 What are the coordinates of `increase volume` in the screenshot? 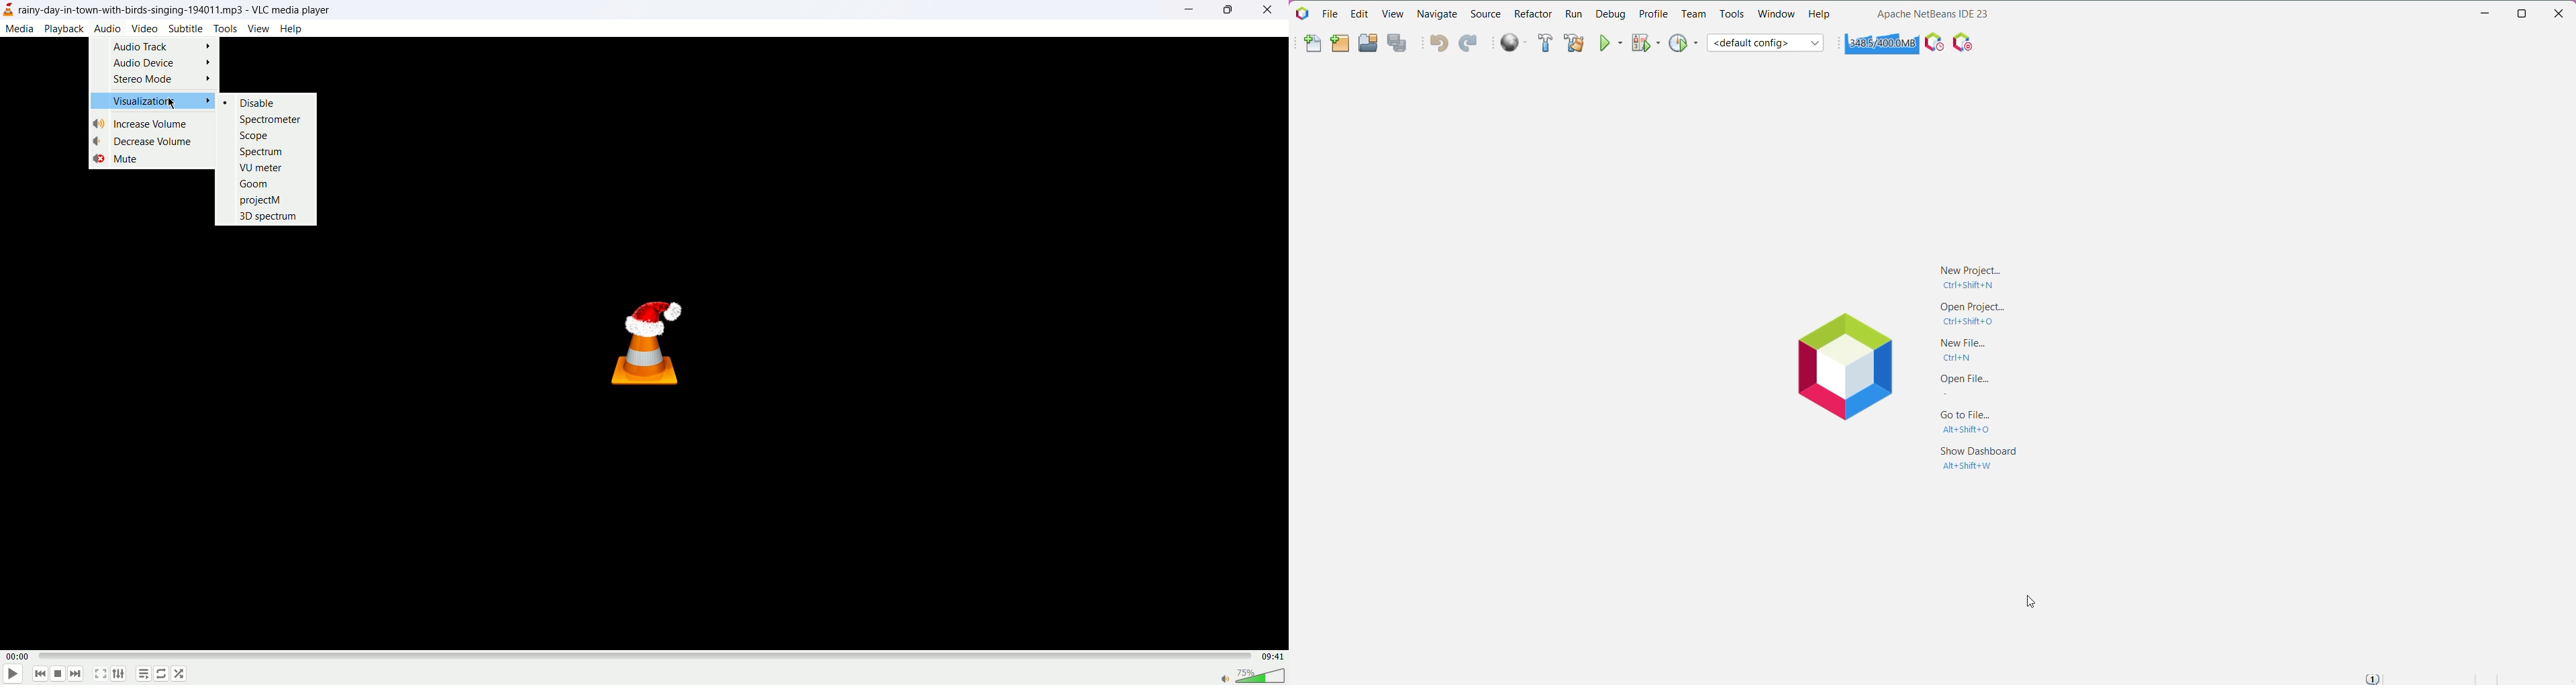 It's located at (144, 124).